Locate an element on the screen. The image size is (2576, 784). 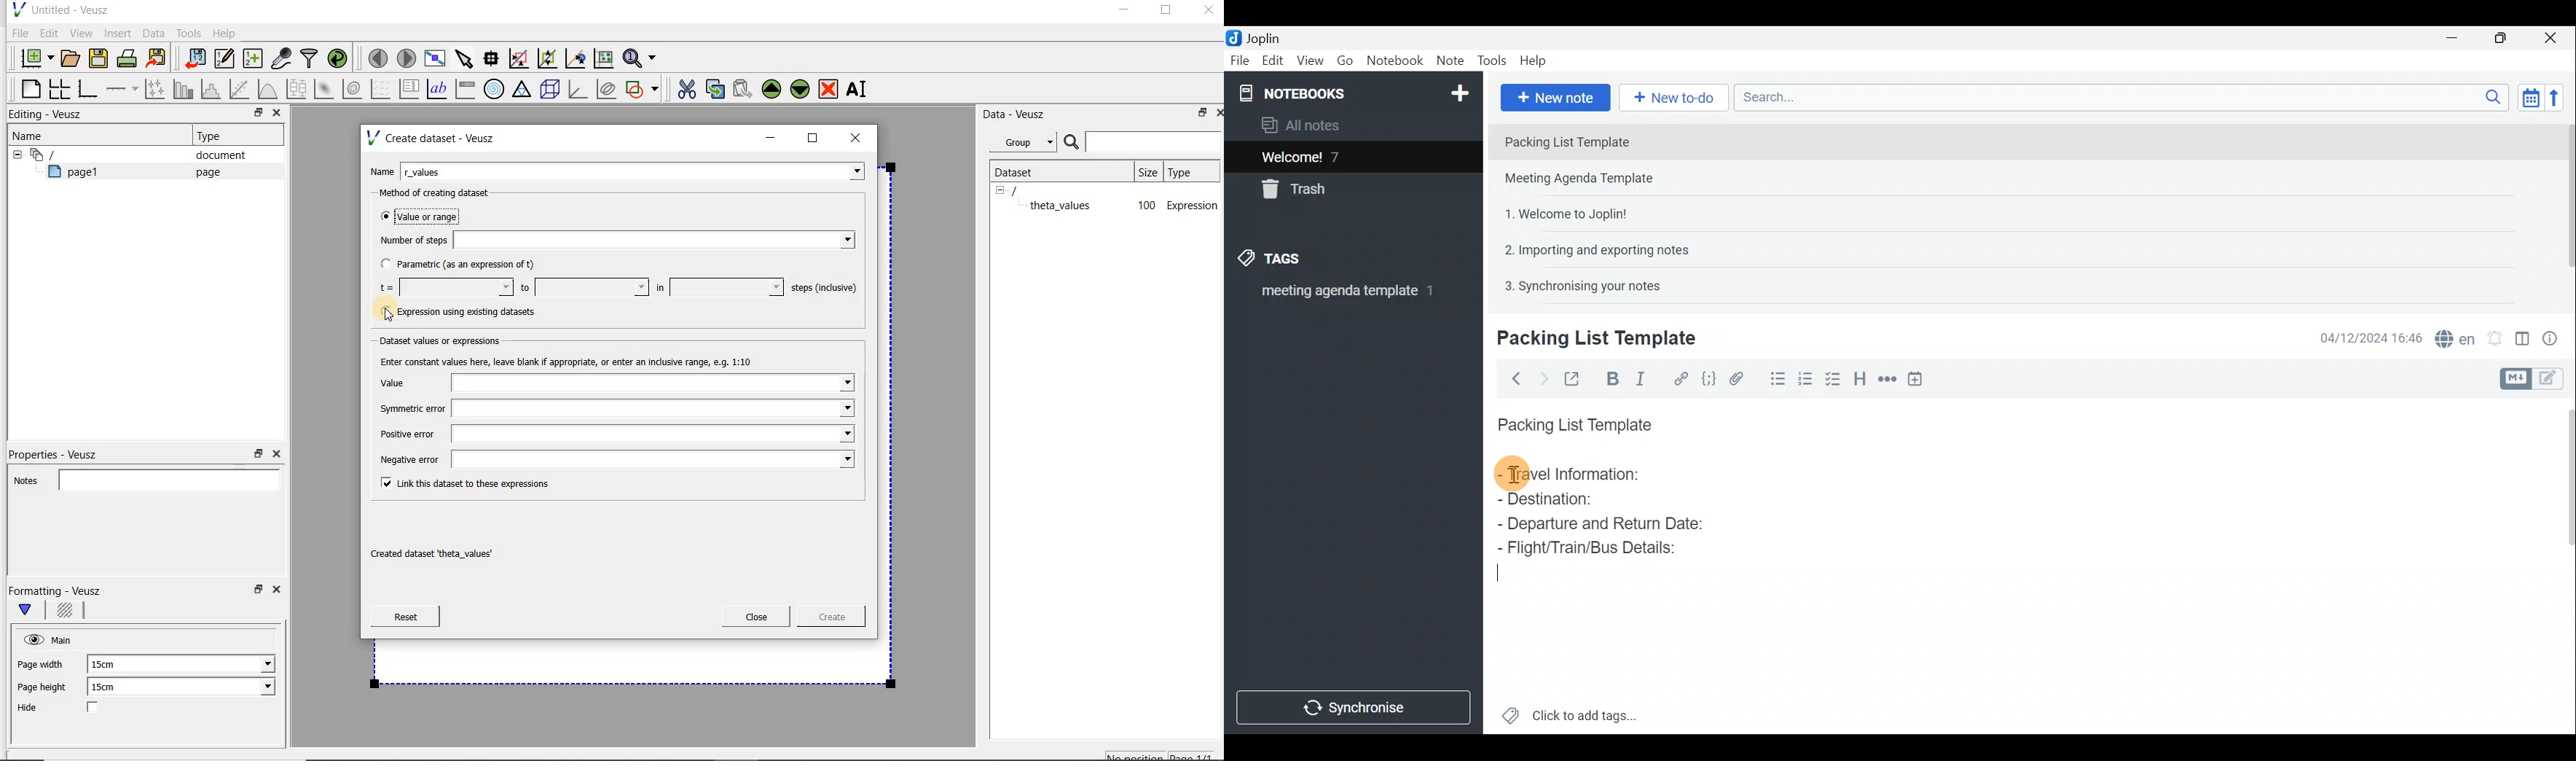
arrange graphs in a grid is located at coordinates (58, 88).